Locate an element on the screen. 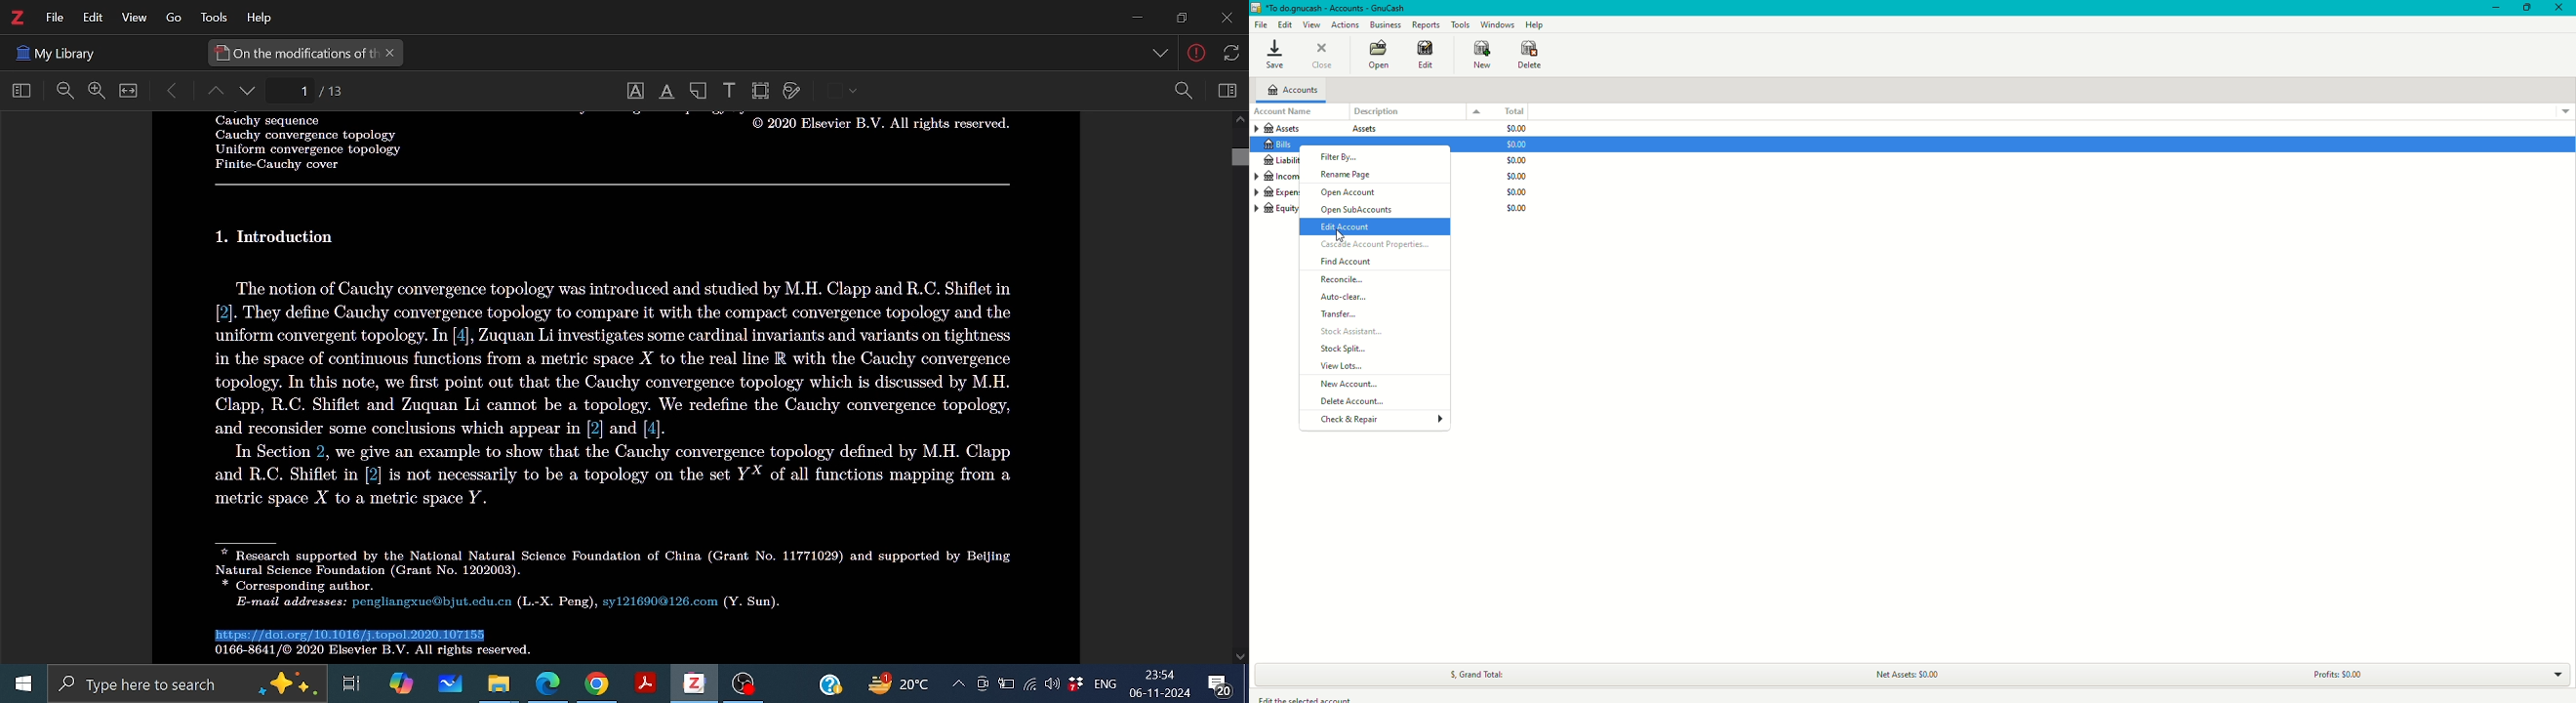 The image size is (2576, 728). Restore is located at coordinates (2526, 8).